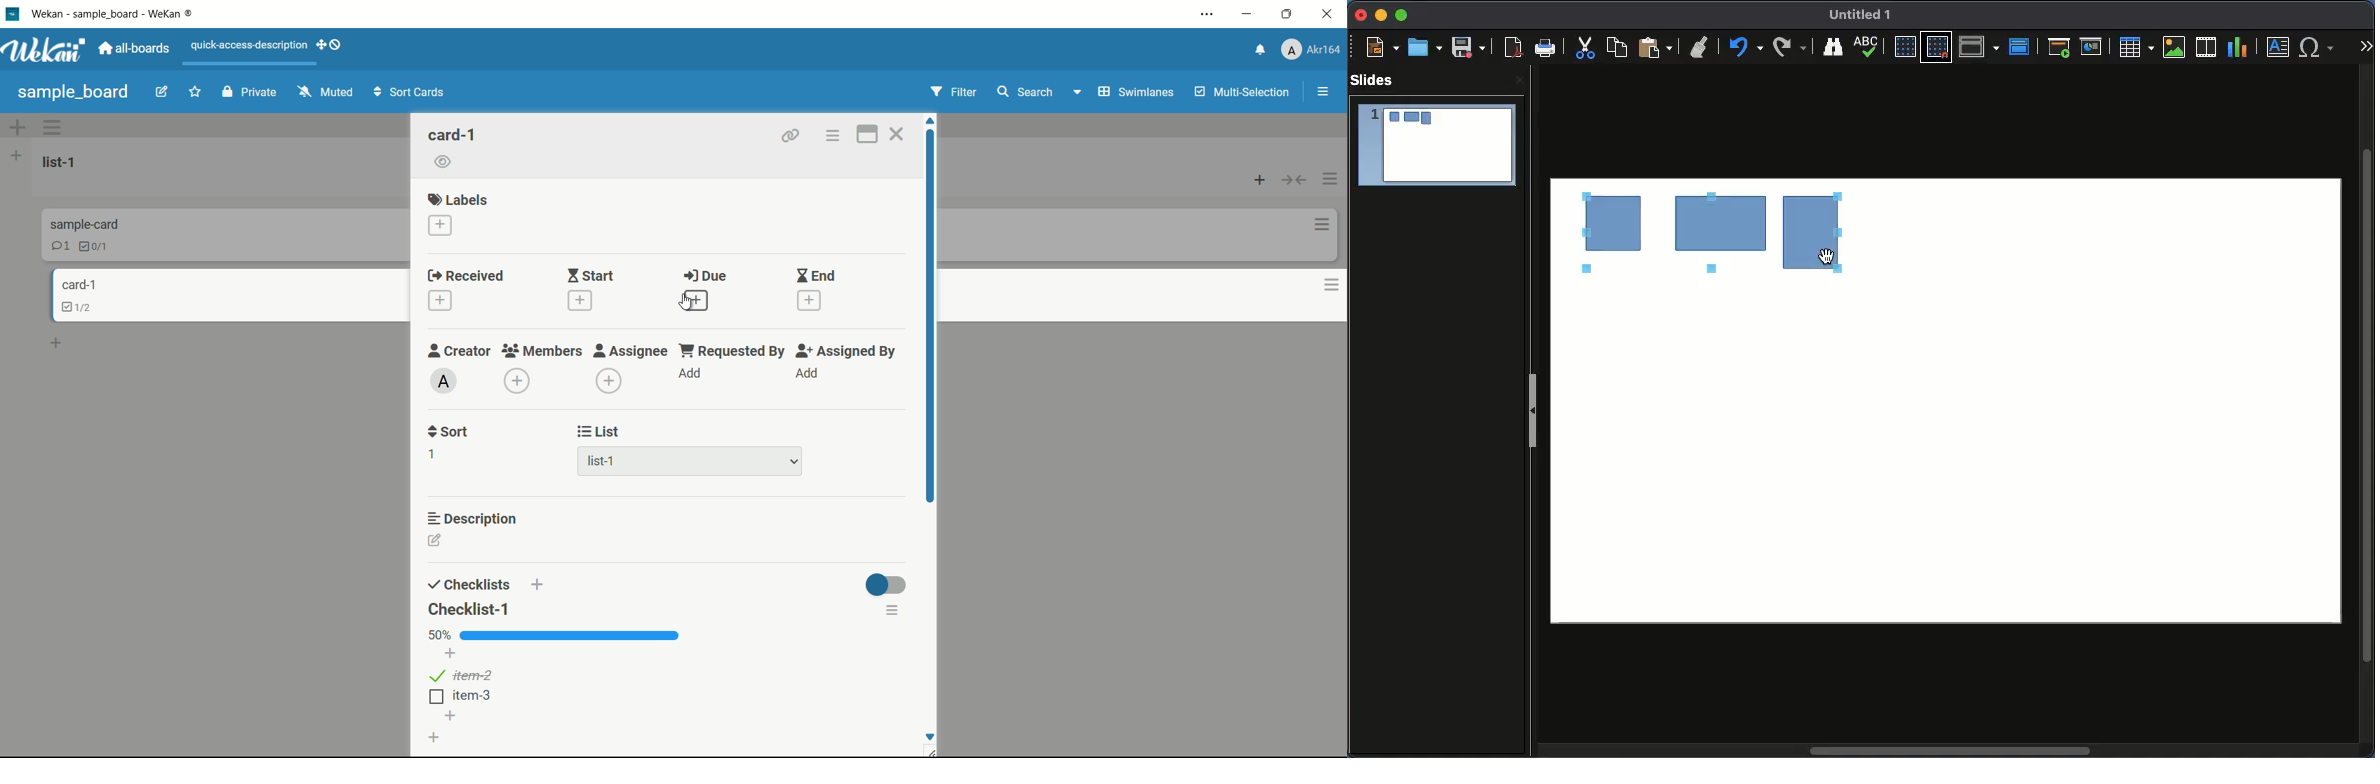 This screenshot has width=2380, height=784. What do you see at coordinates (438, 635) in the screenshot?
I see `50%` at bounding box center [438, 635].